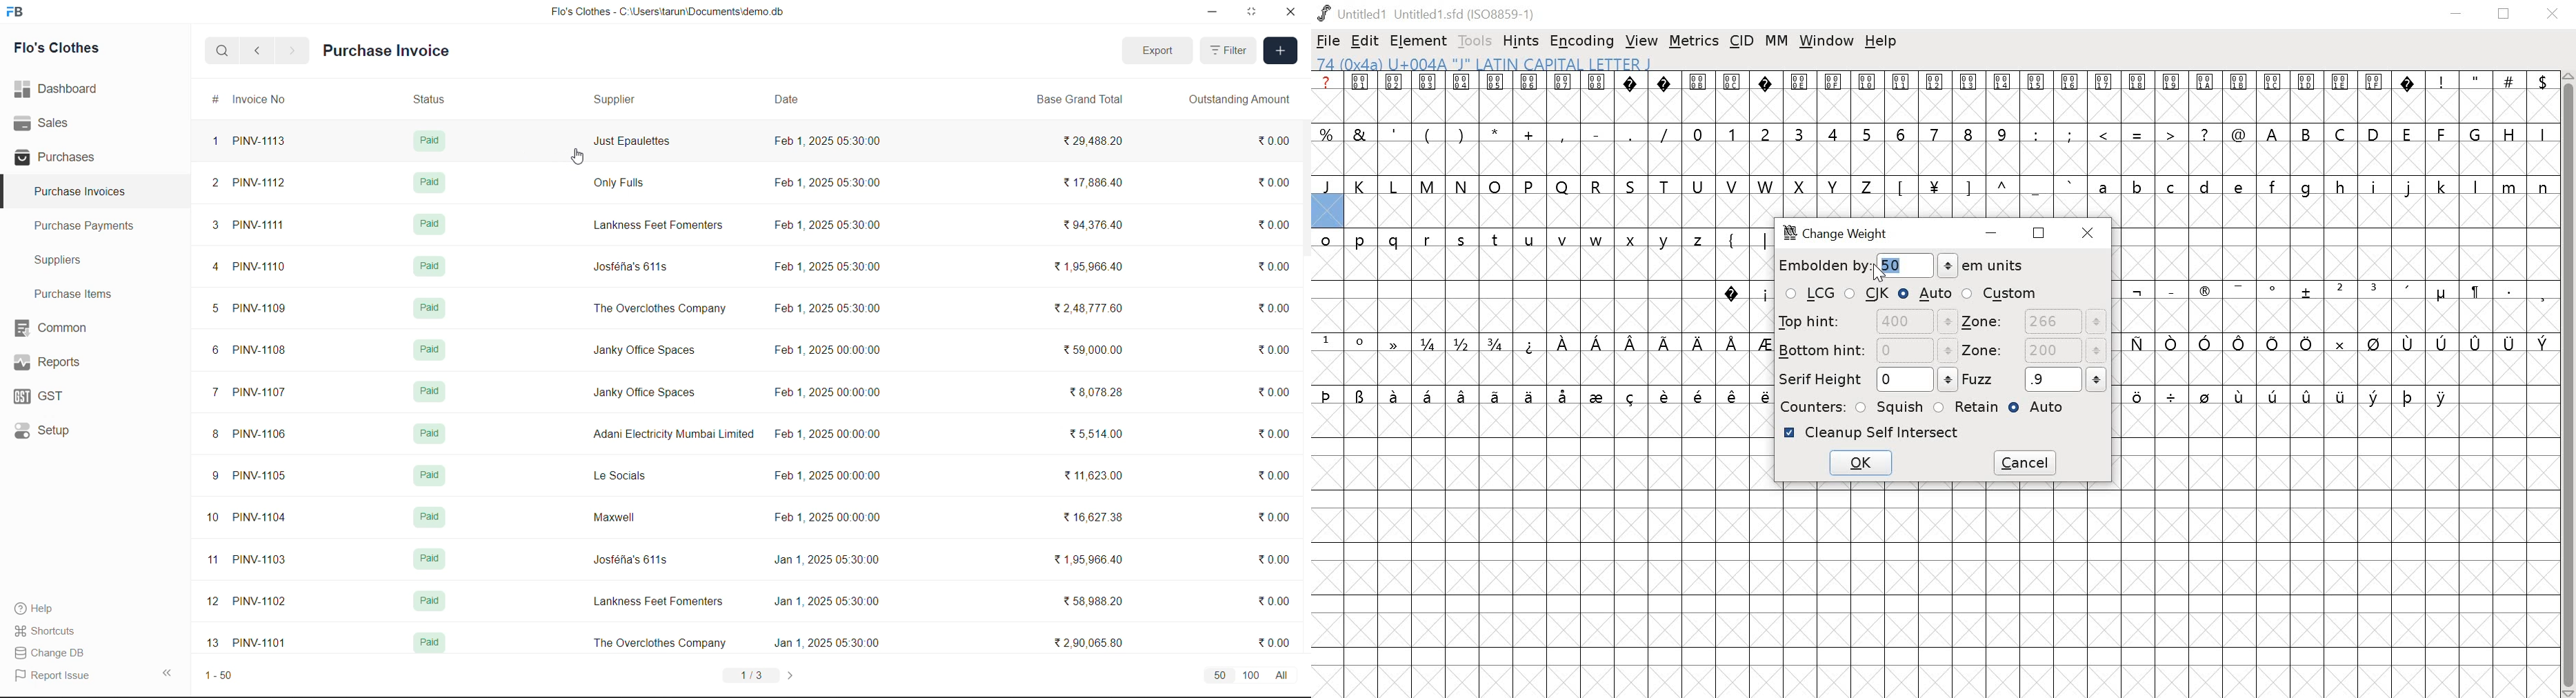  I want to click on Paid, so click(430, 435).